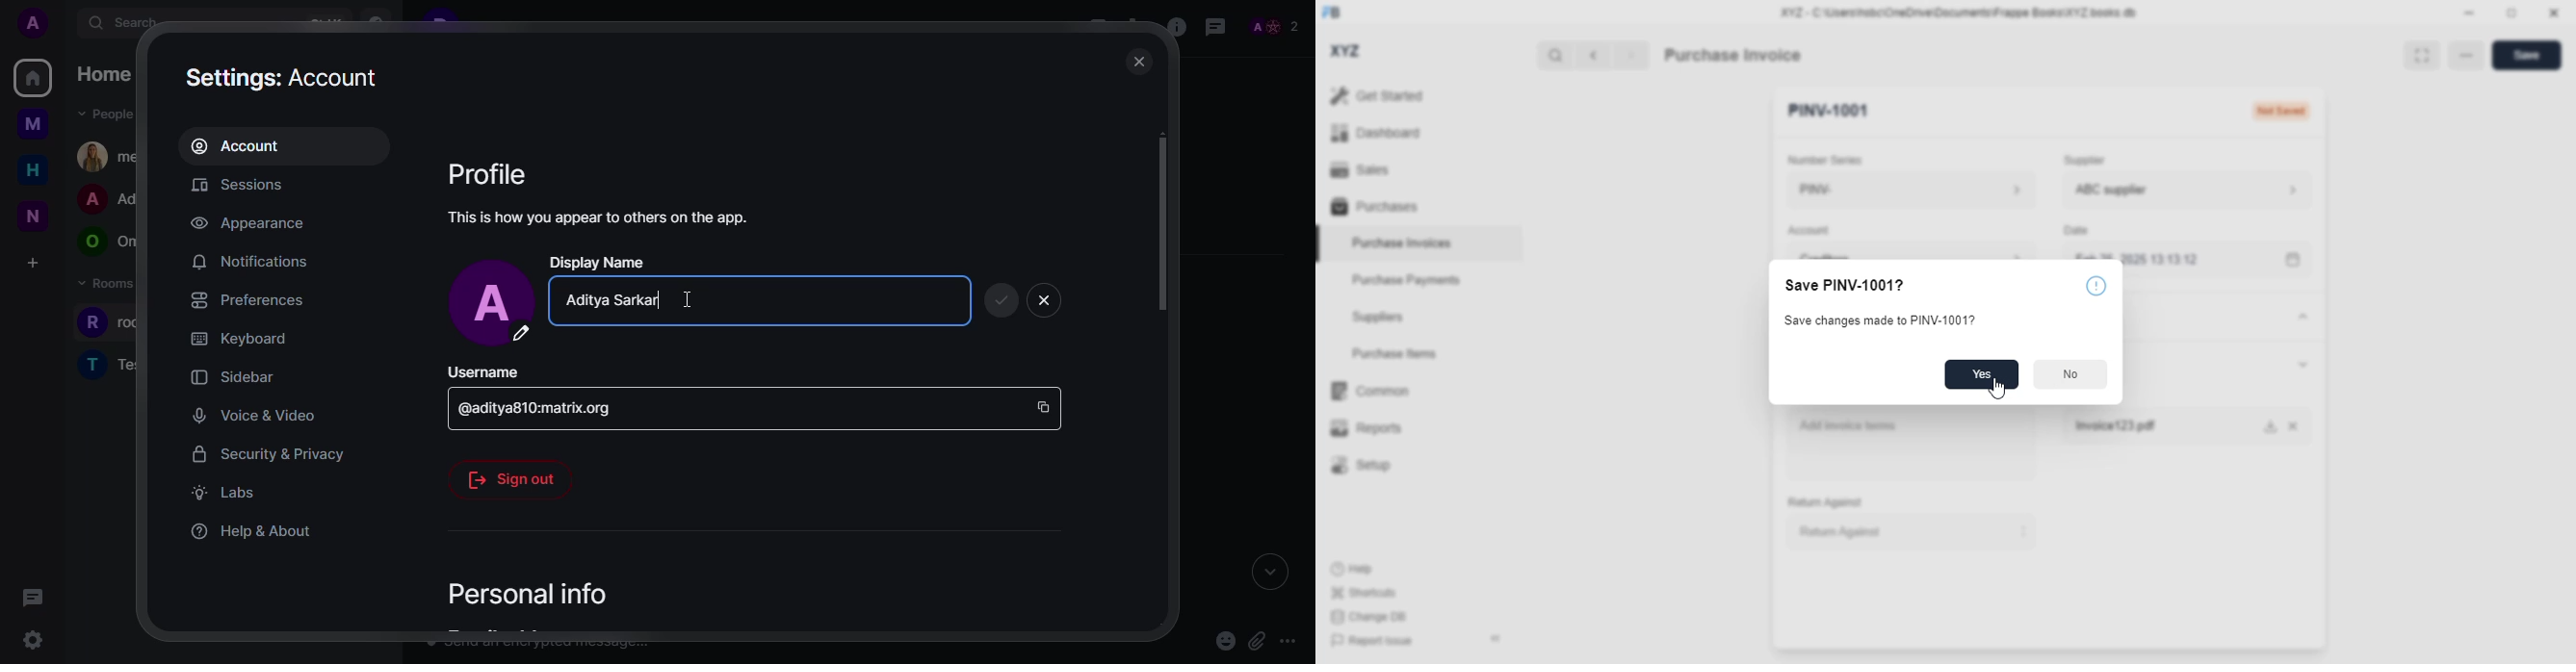 The width and height of the screenshot is (2576, 672). I want to click on notifications, so click(249, 262).